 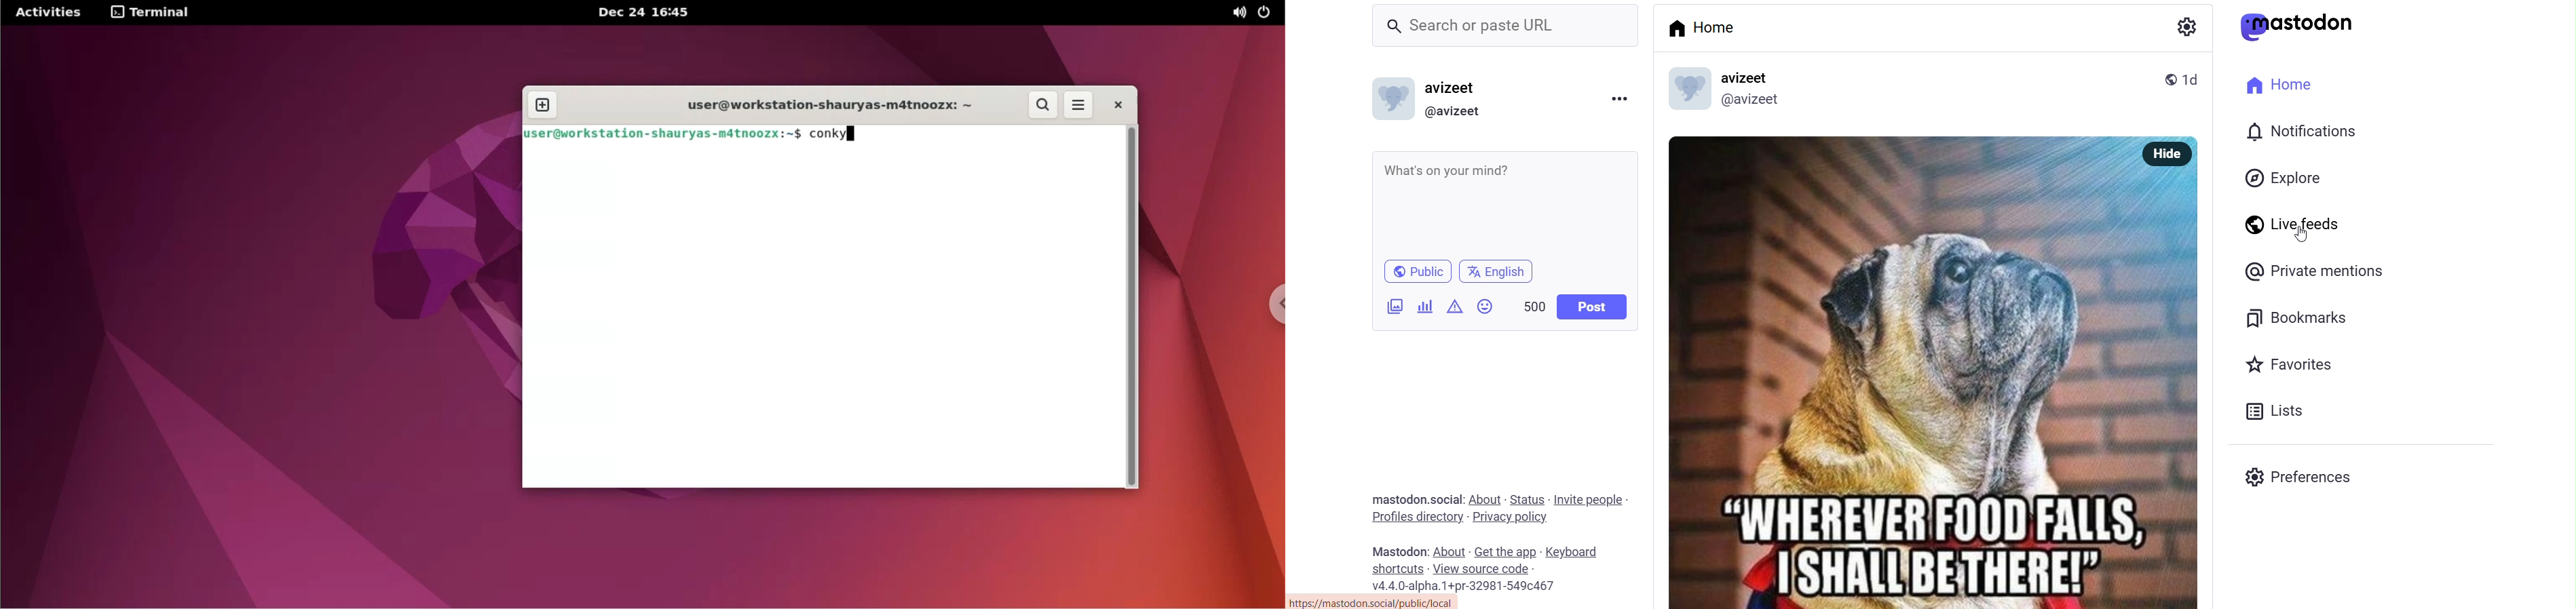 What do you see at coordinates (2290, 227) in the screenshot?
I see `live feed` at bounding box center [2290, 227].